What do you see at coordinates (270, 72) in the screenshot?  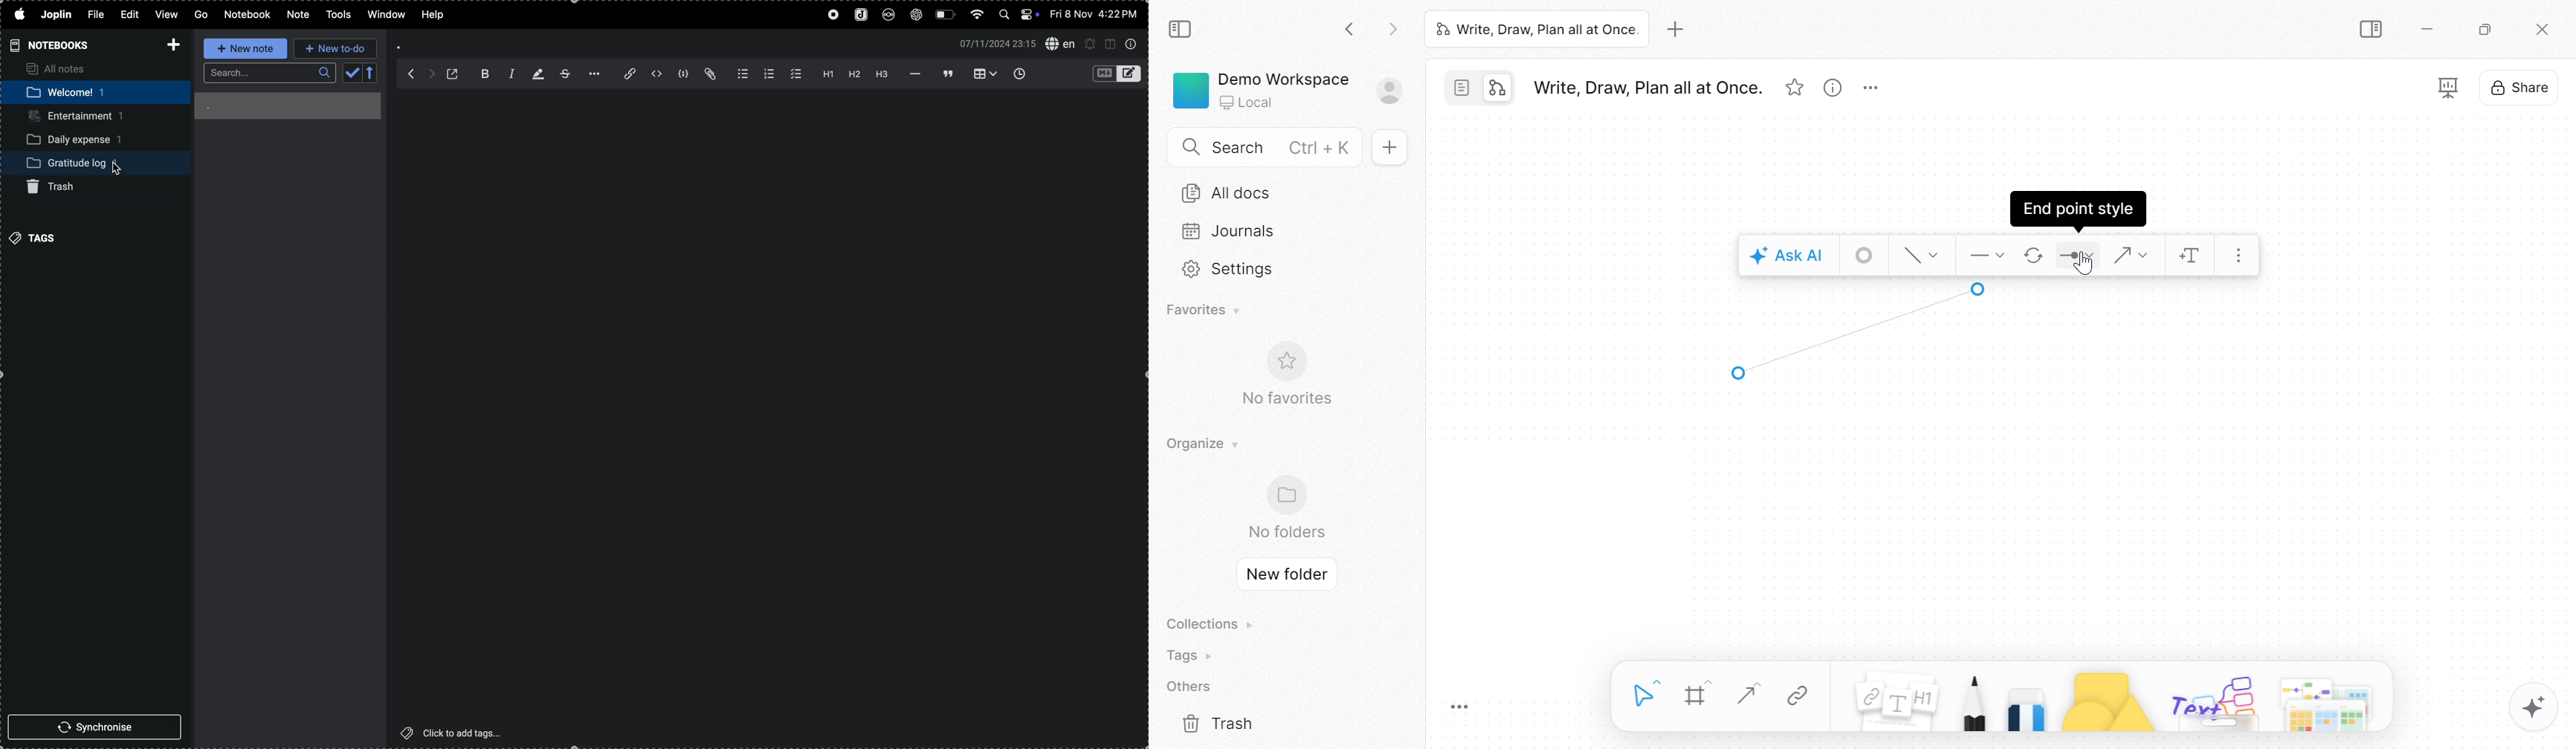 I see `searcbar` at bounding box center [270, 72].